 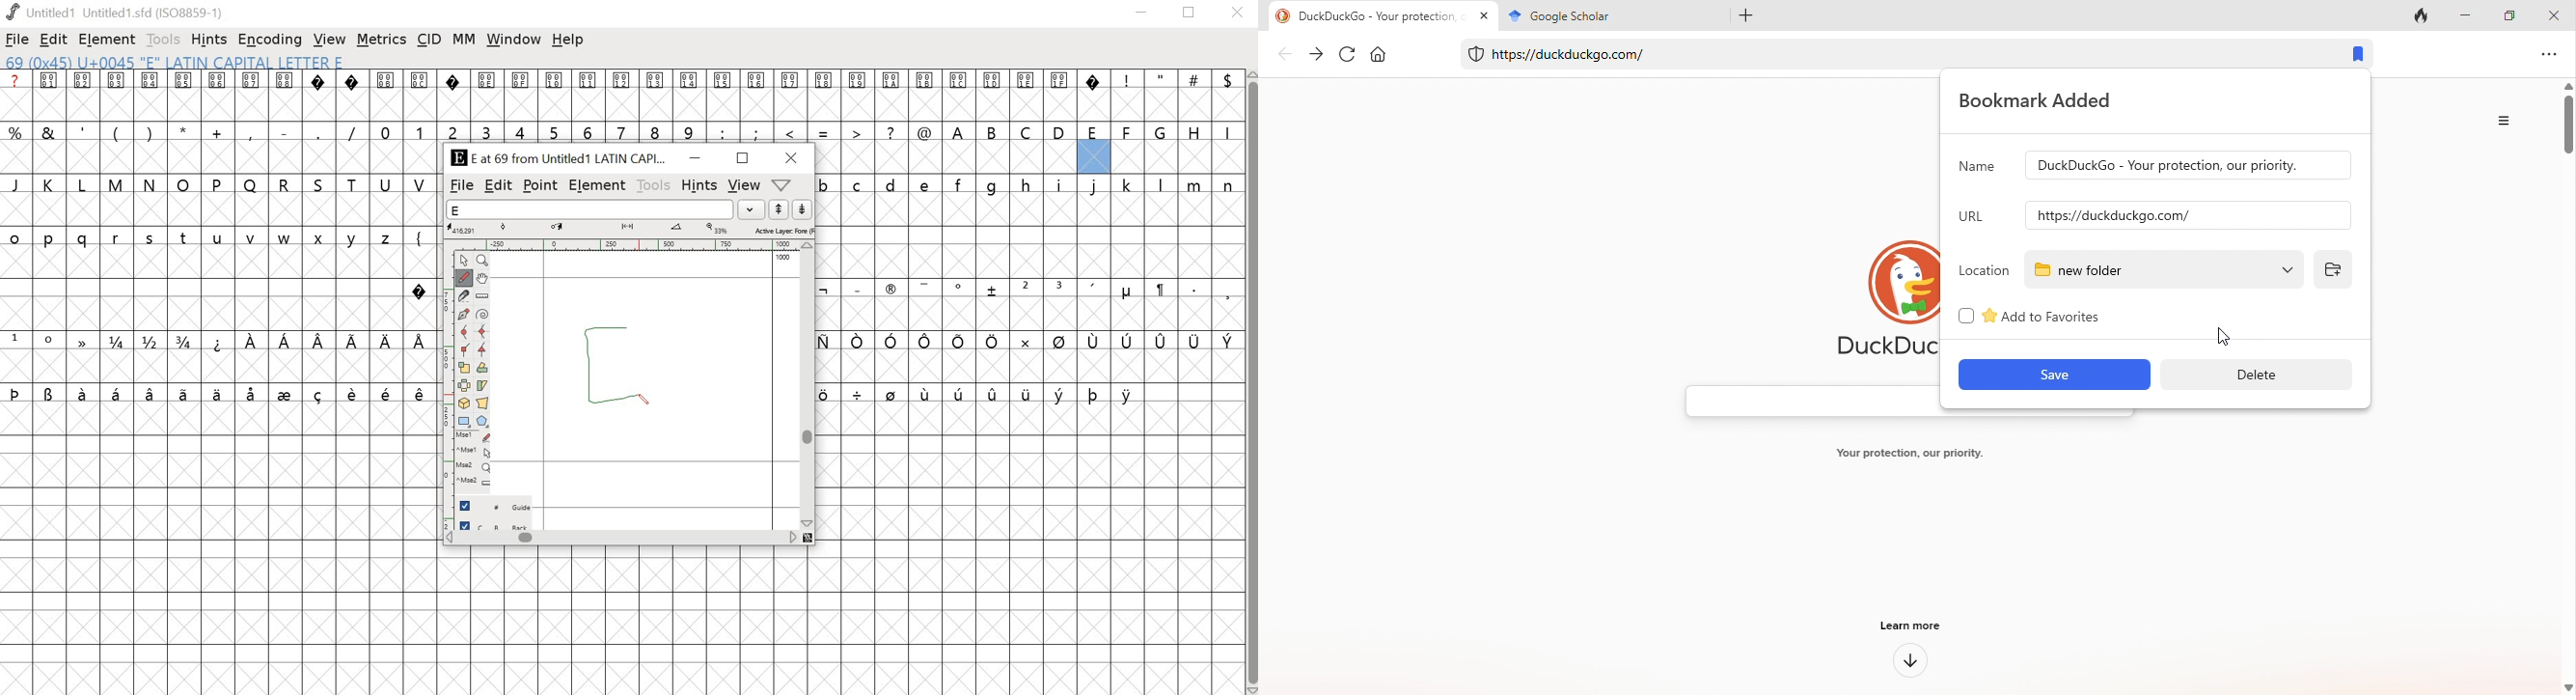 What do you see at coordinates (499, 186) in the screenshot?
I see `edit` at bounding box center [499, 186].